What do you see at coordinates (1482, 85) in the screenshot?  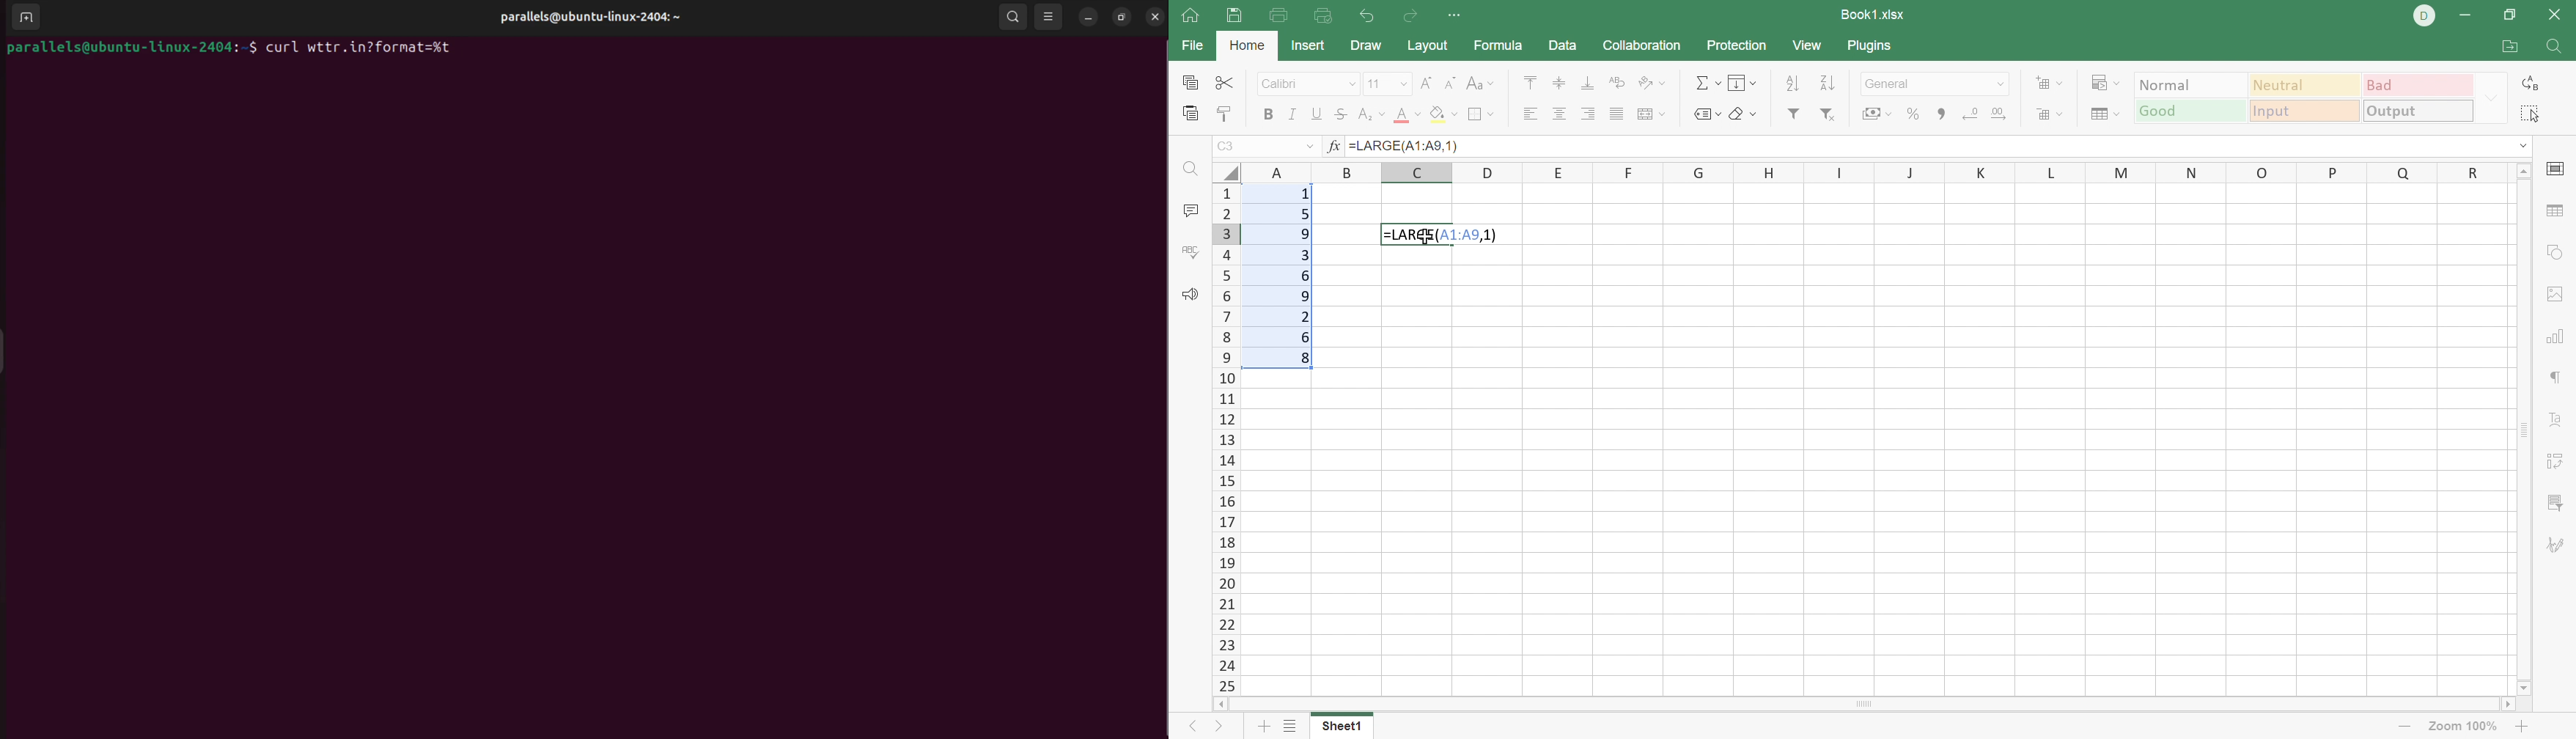 I see `Change case` at bounding box center [1482, 85].